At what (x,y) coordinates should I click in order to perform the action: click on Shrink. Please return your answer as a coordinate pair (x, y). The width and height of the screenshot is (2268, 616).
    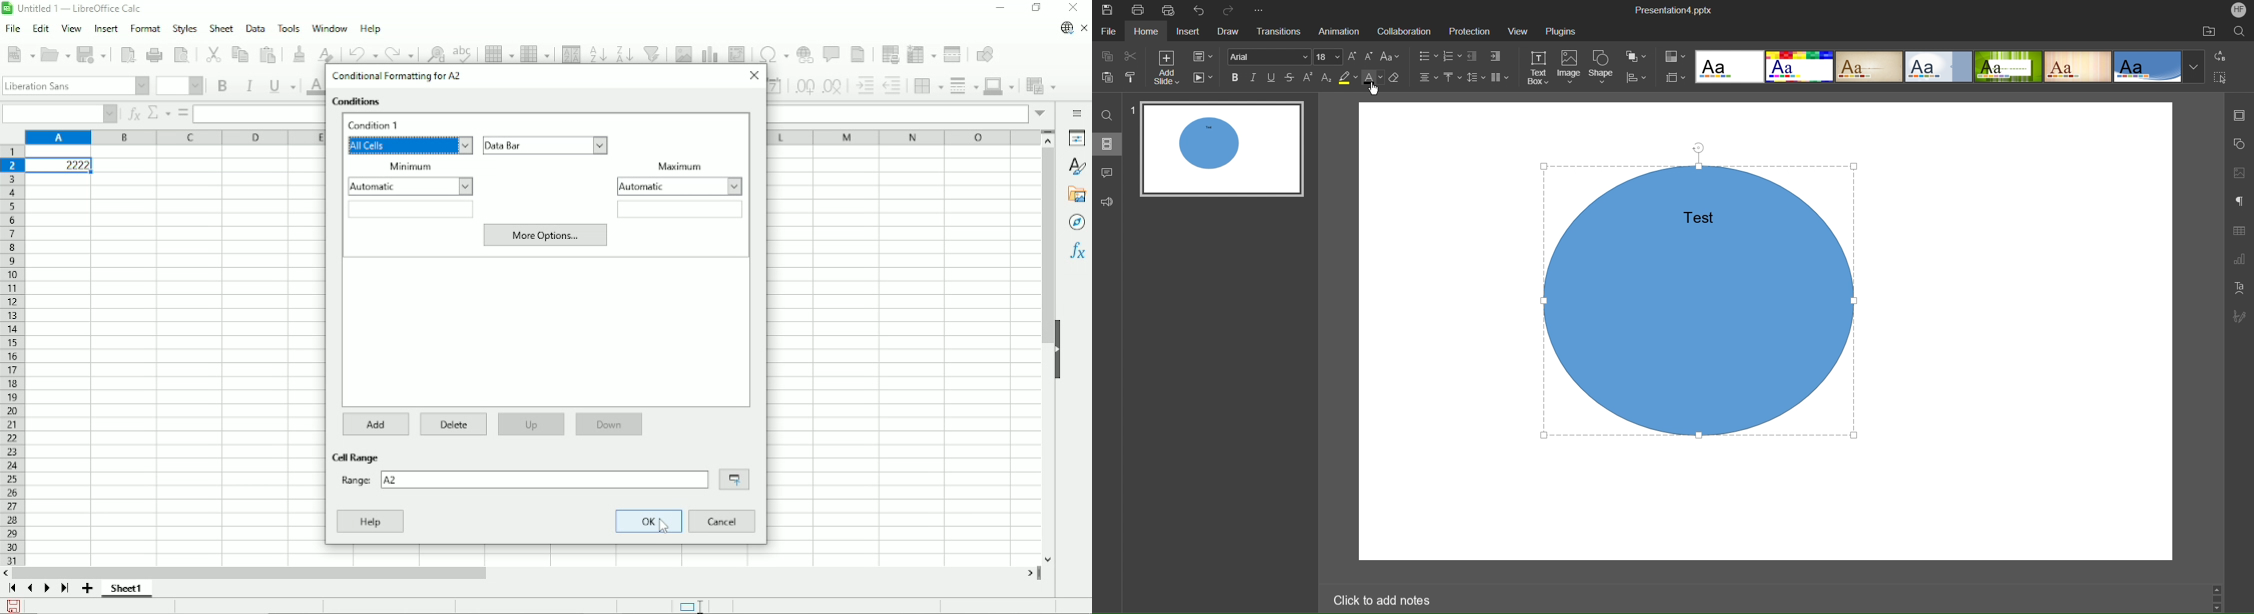
    Looking at the image, I should click on (734, 480).